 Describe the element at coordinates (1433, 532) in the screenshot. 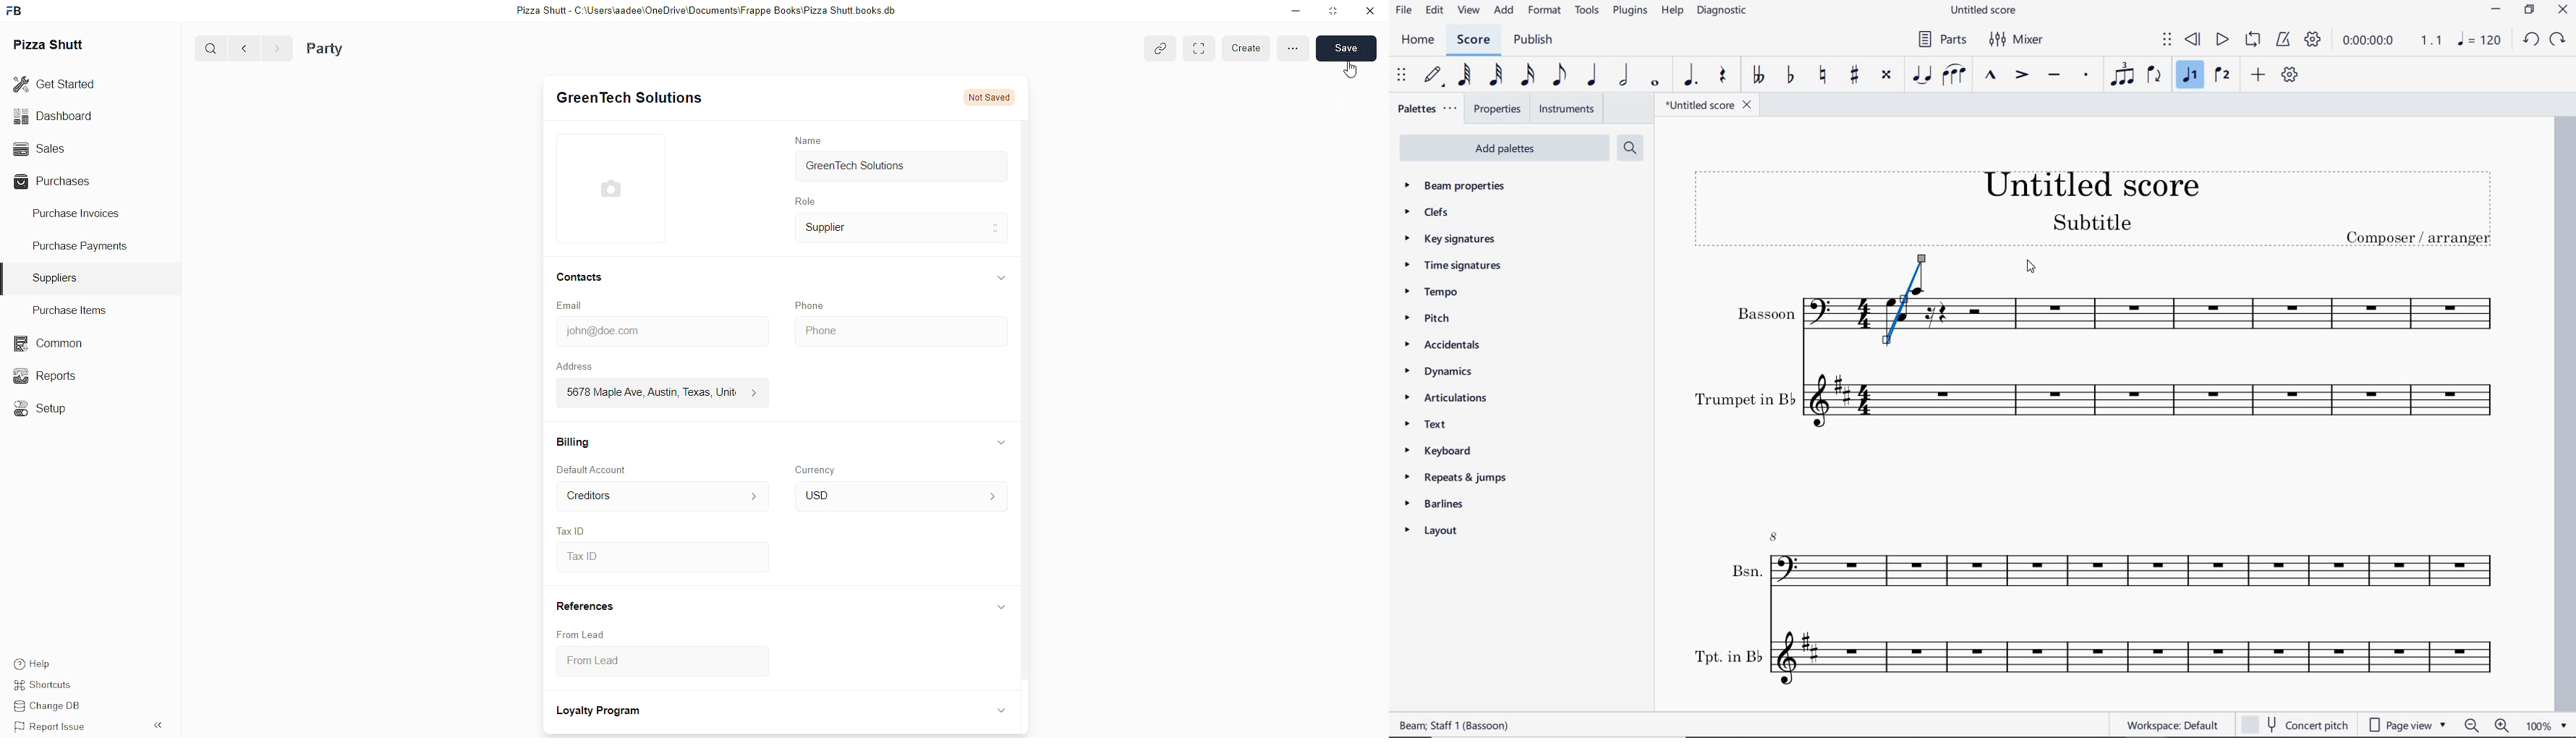

I see `layout` at that location.